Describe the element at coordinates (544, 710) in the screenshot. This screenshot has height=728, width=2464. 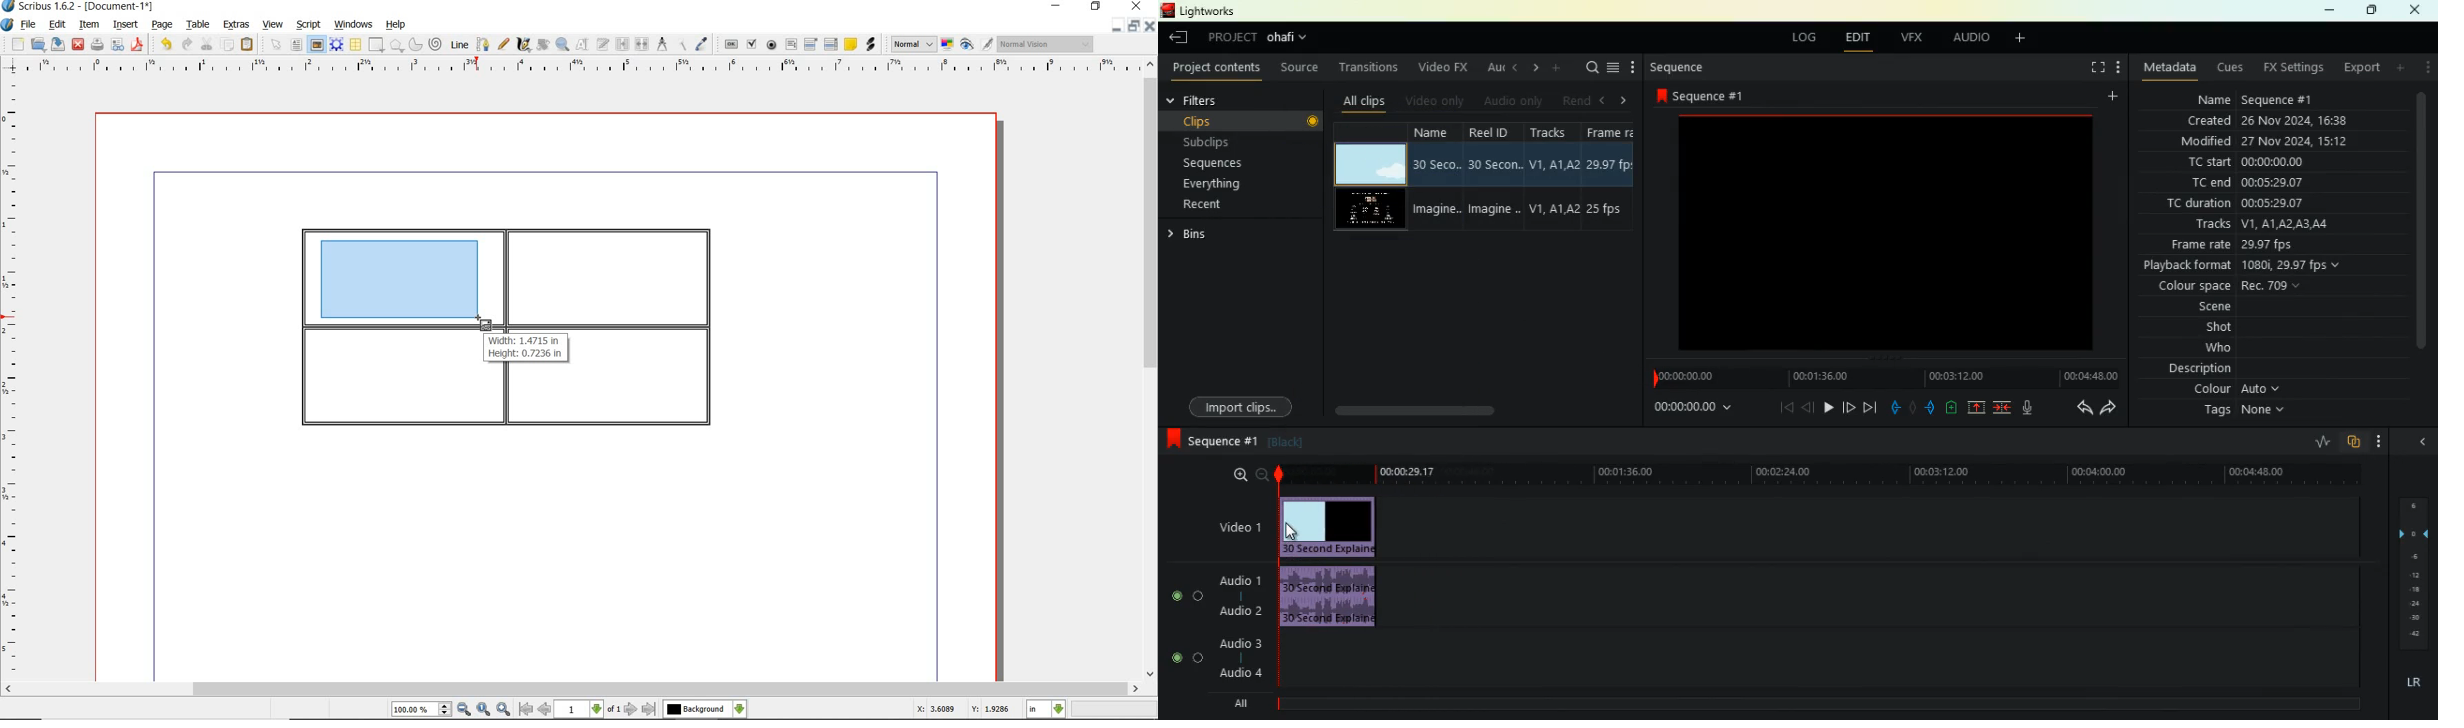
I see `go to previous page` at that location.